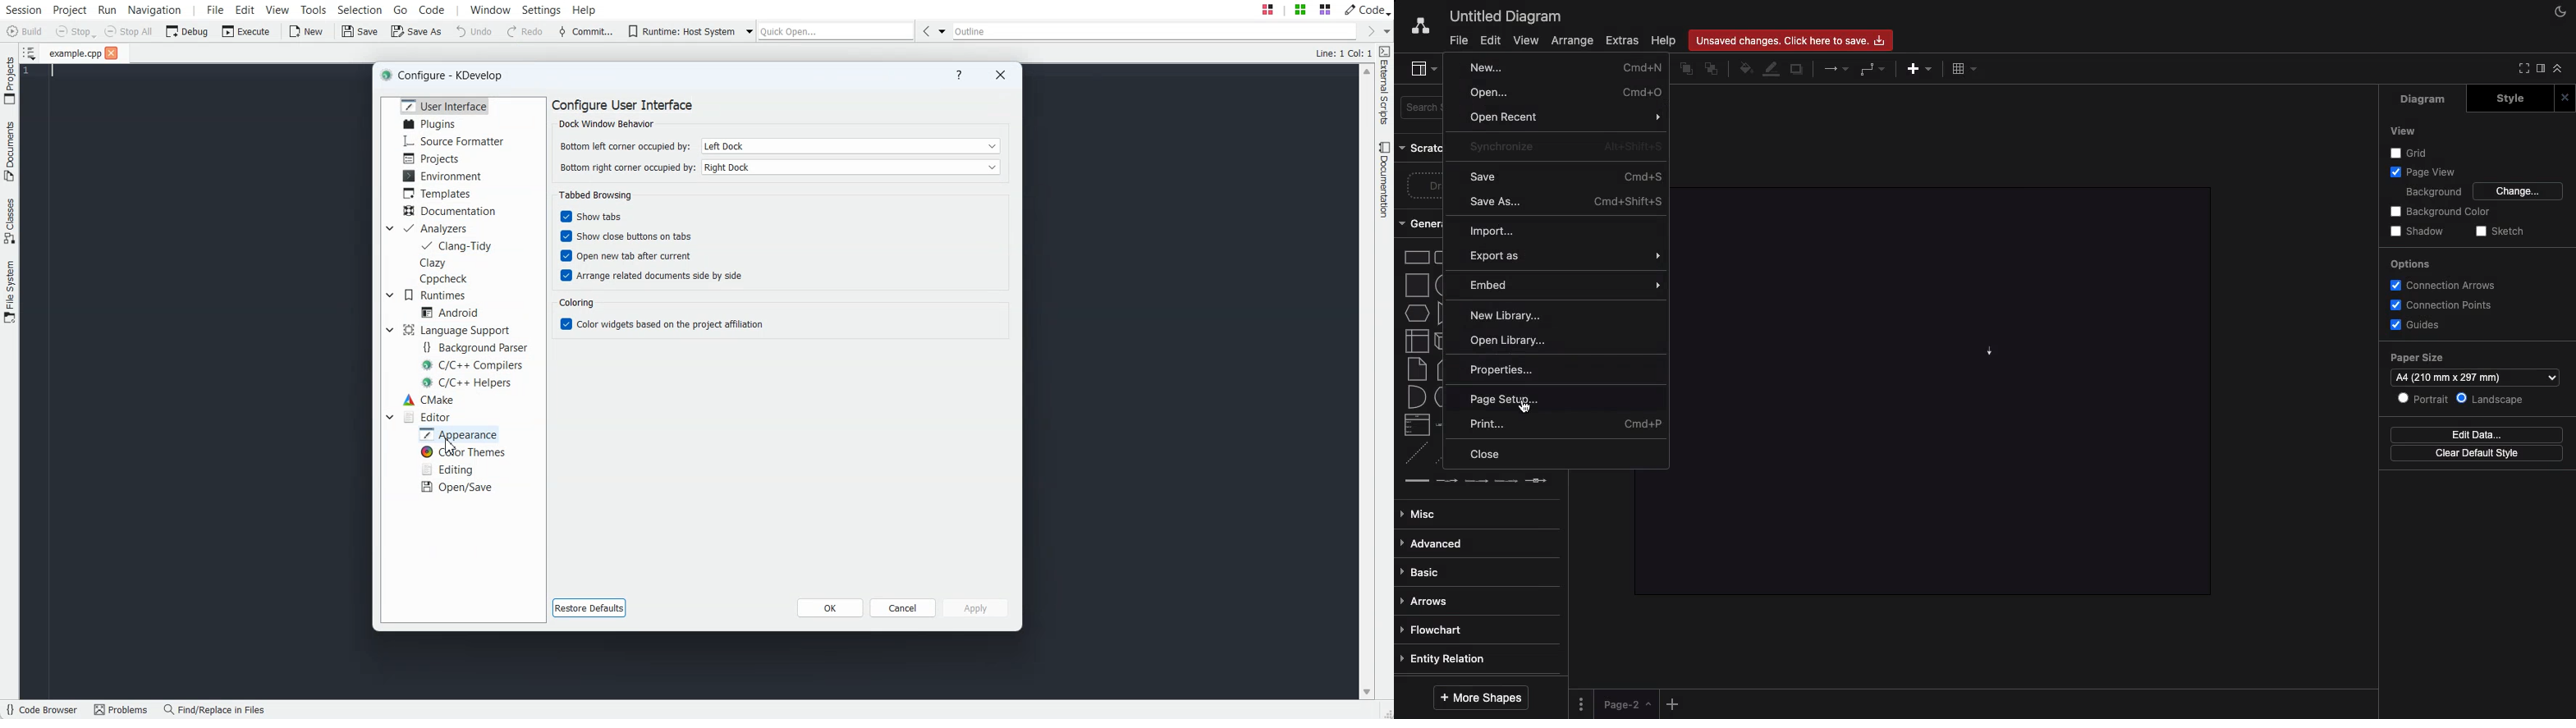  What do you see at coordinates (1772, 70) in the screenshot?
I see `Line fill` at bounding box center [1772, 70].